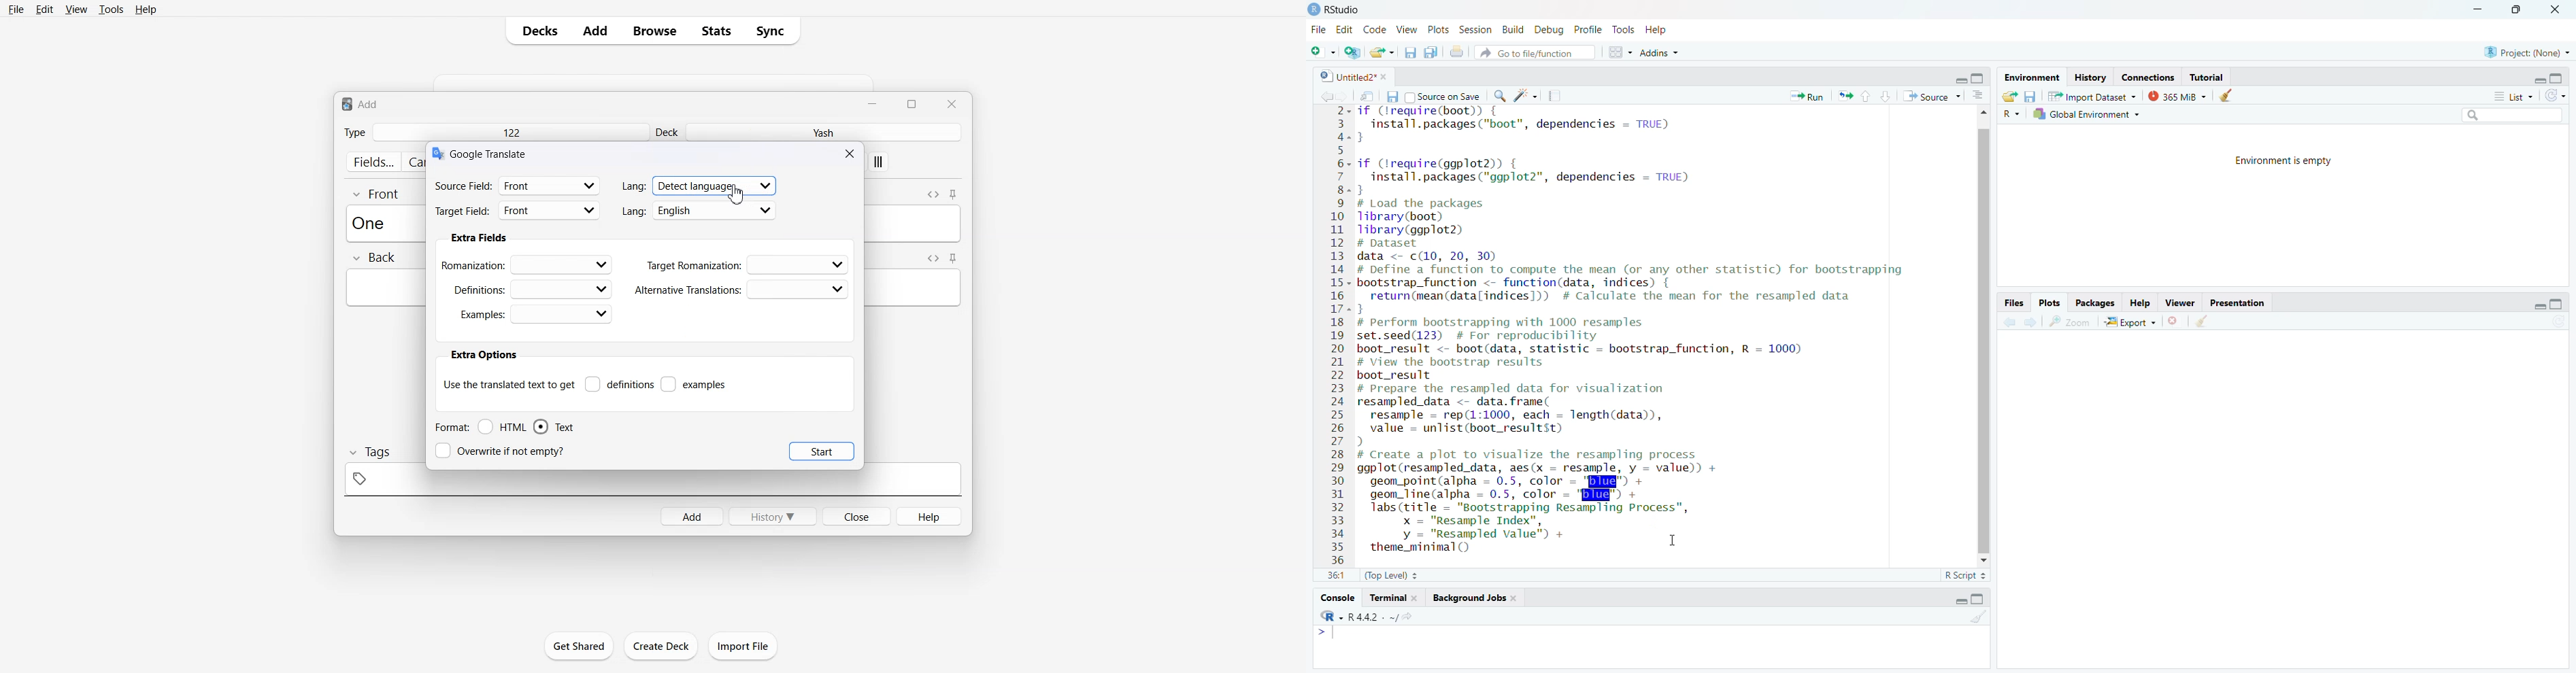 The height and width of the screenshot is (700, 2576). What do you see at coordinates (2534, 80) in the screenshot?
I see `hide r script` at bounding box center [2534, 80].